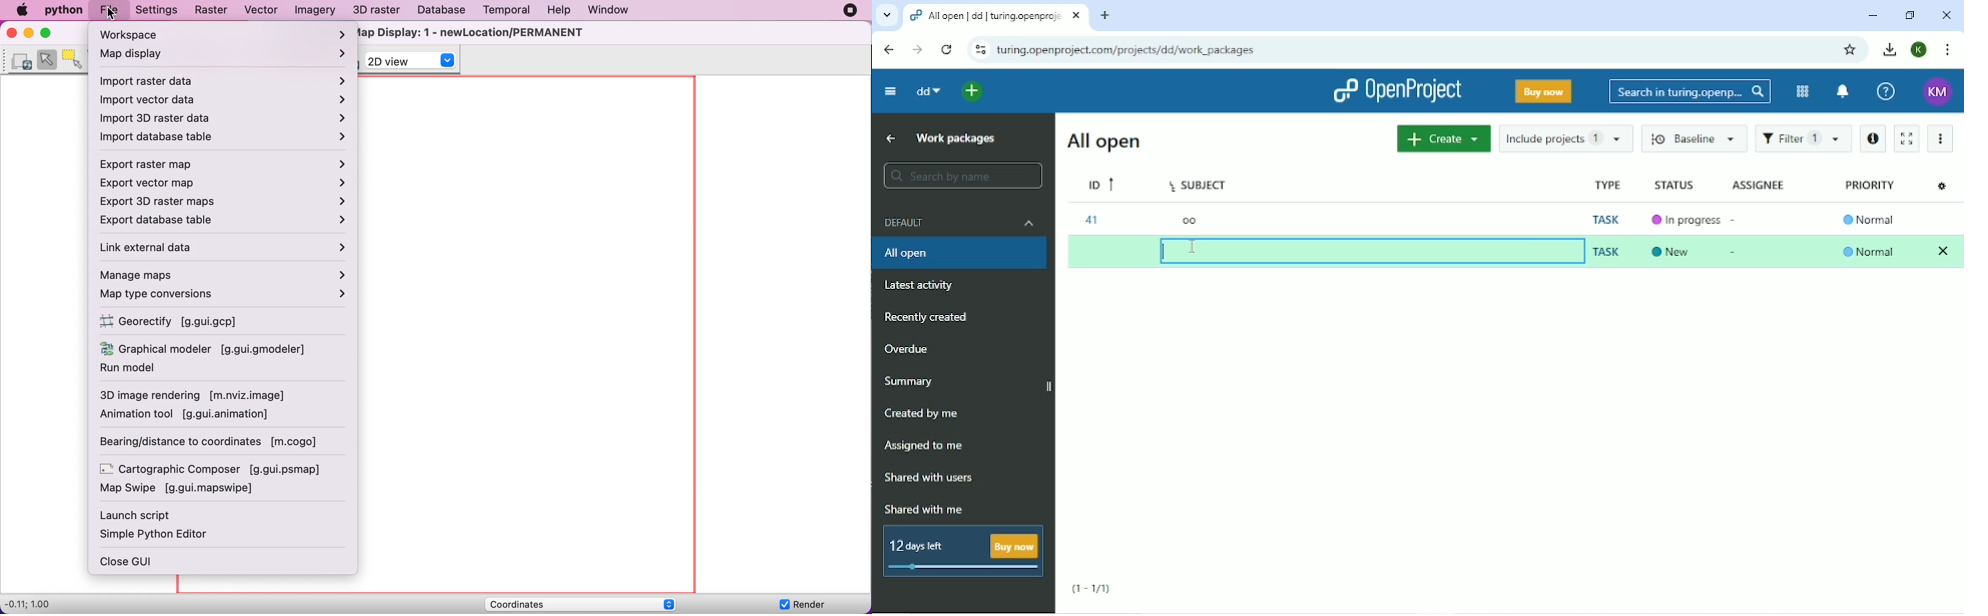 The width and height of the screenshot is (1988, 616). What do you see at coordinates (1843, 92) in the screenshot?
I see `To notification center` at bounding box center [1843, 92].